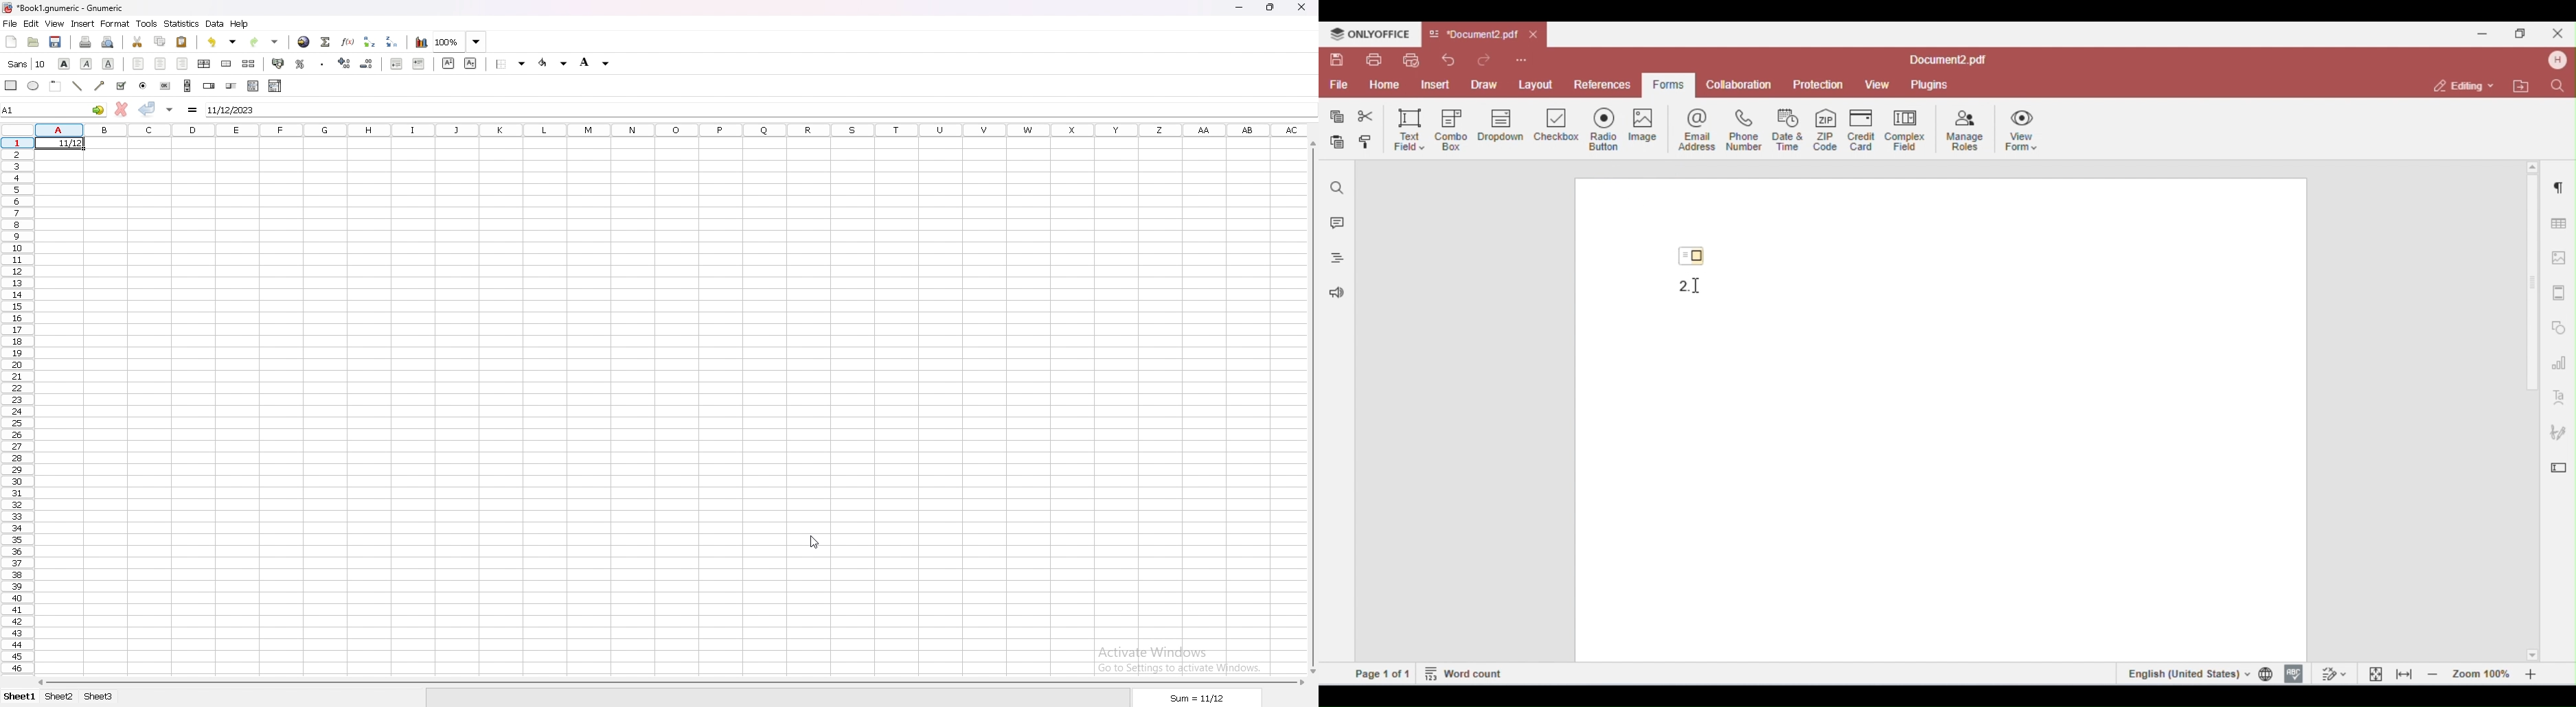 The height and width of the screenshot is (728, 2576). Describe the element at coordinates (33, 86) in the screenshot. I see `ellipse` at that location.